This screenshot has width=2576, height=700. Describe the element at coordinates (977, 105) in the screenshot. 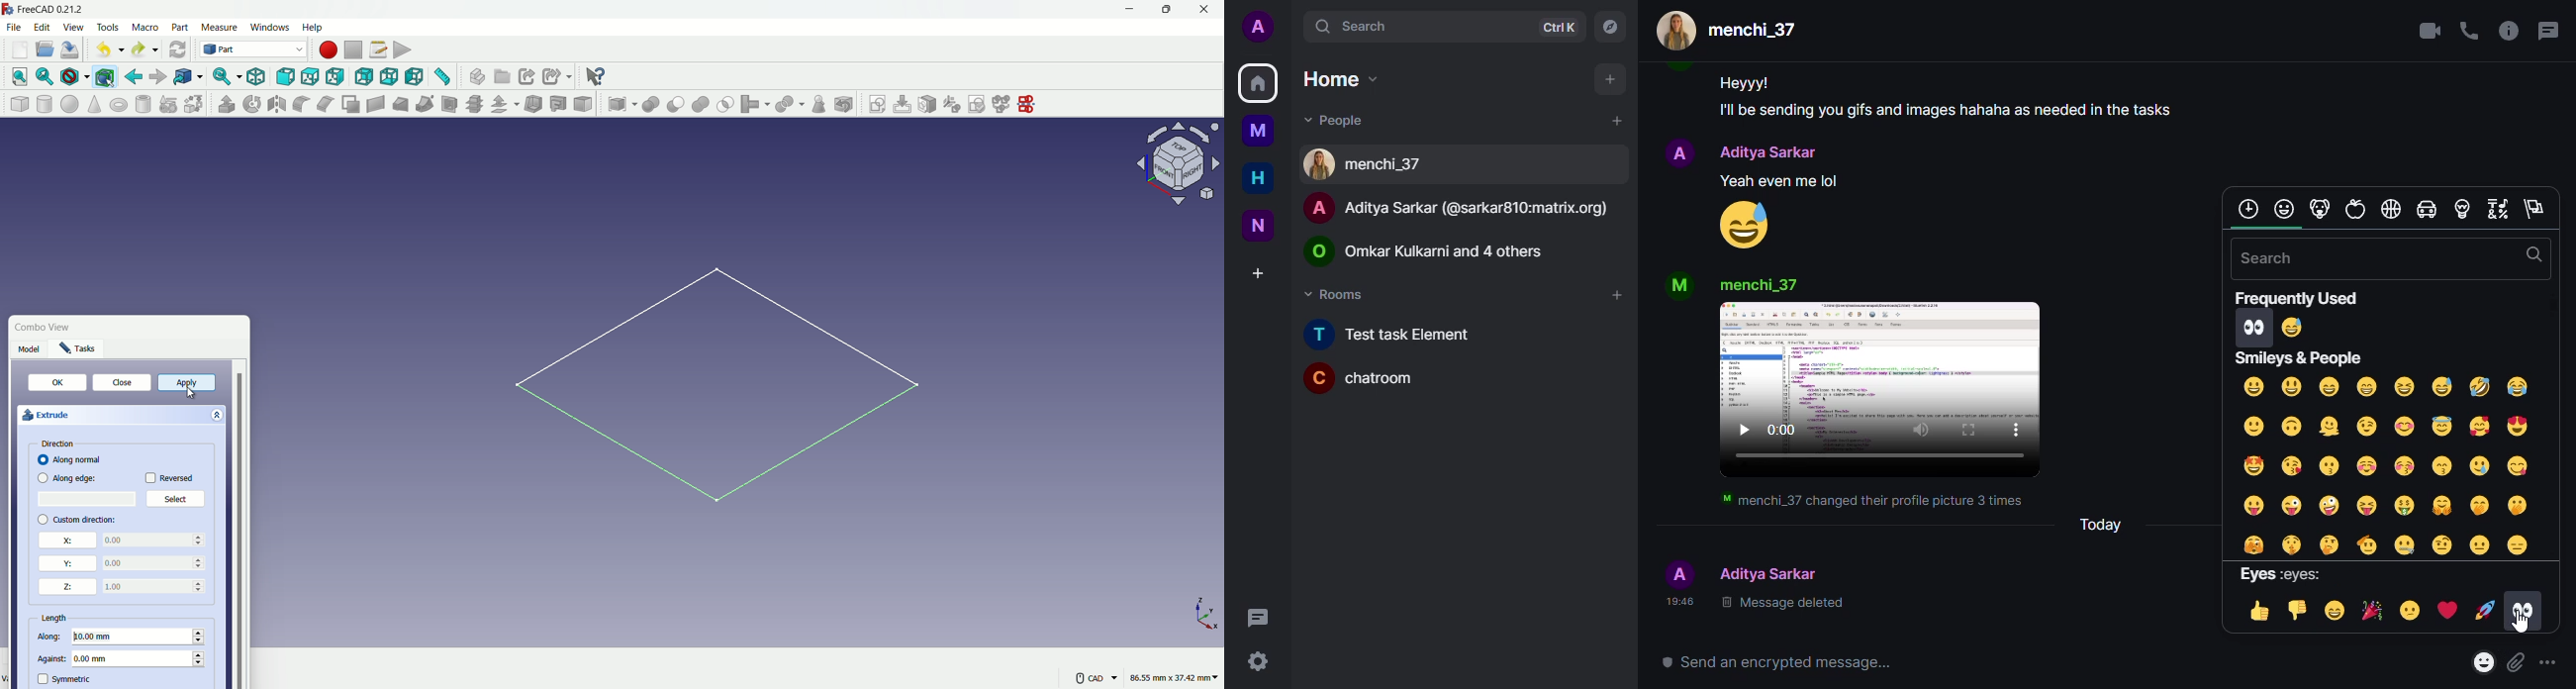

I see `validate sketch` at that location.